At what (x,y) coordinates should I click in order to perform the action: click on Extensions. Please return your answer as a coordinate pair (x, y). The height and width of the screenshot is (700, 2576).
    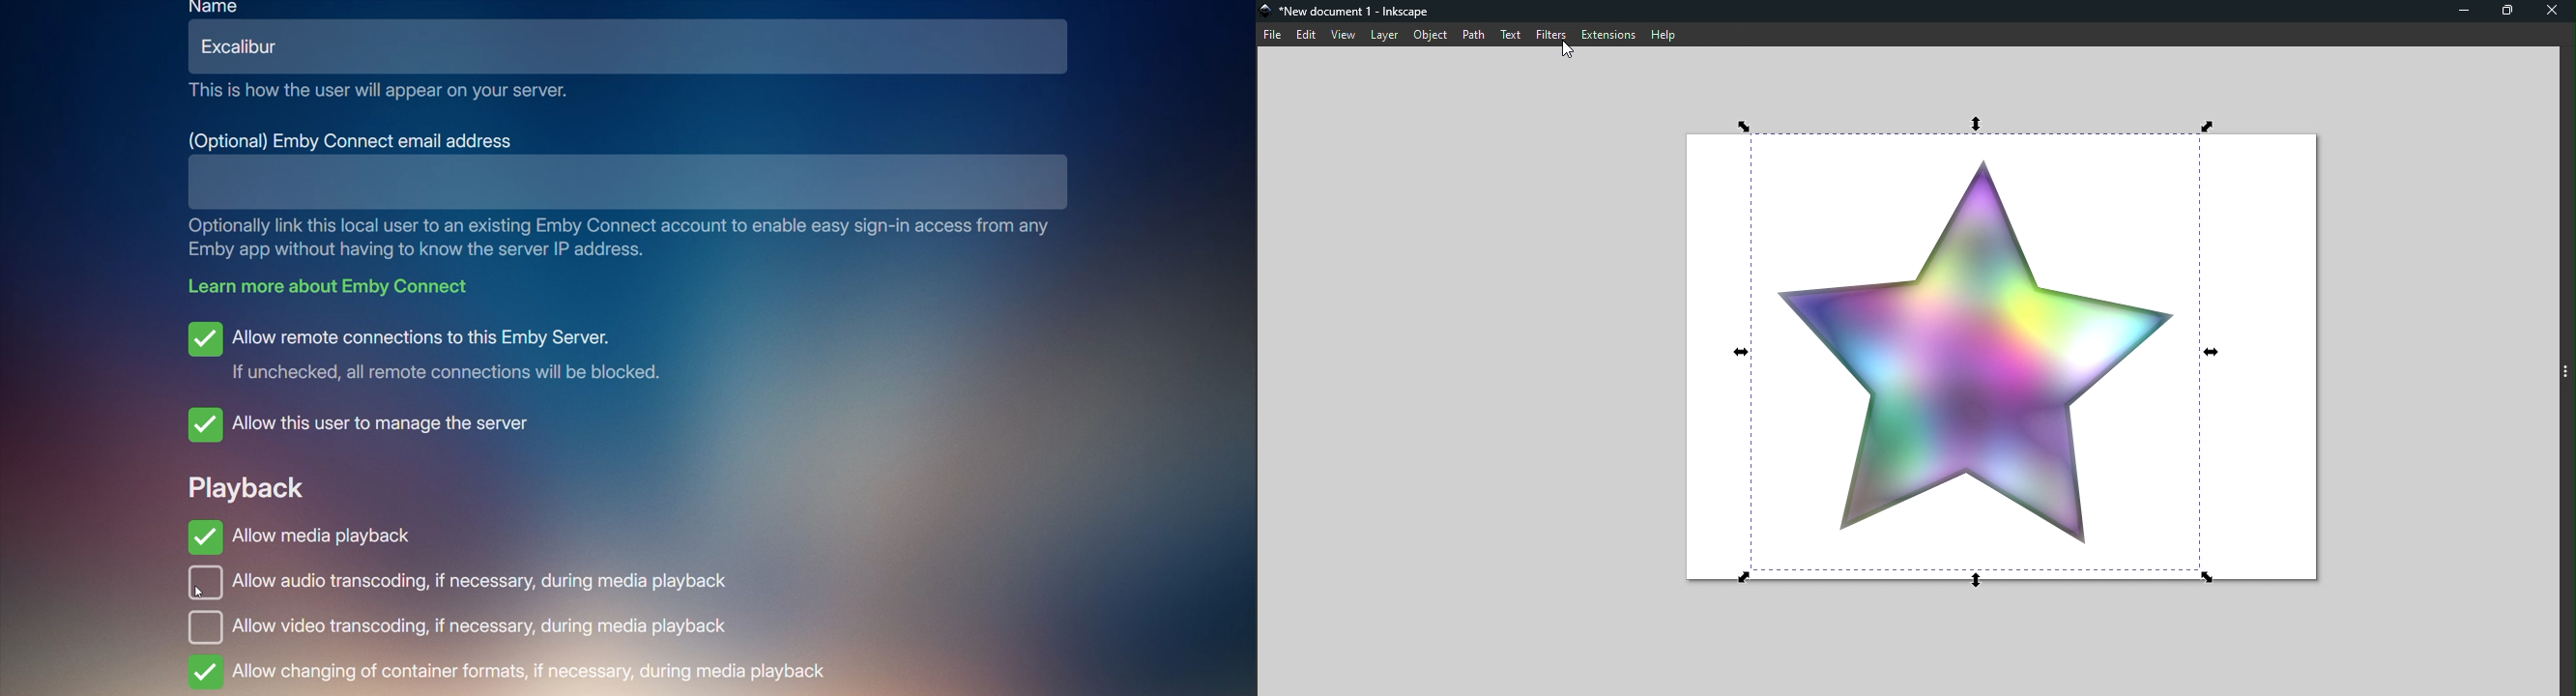
    Looking at the image, I should click on (1607, 34).